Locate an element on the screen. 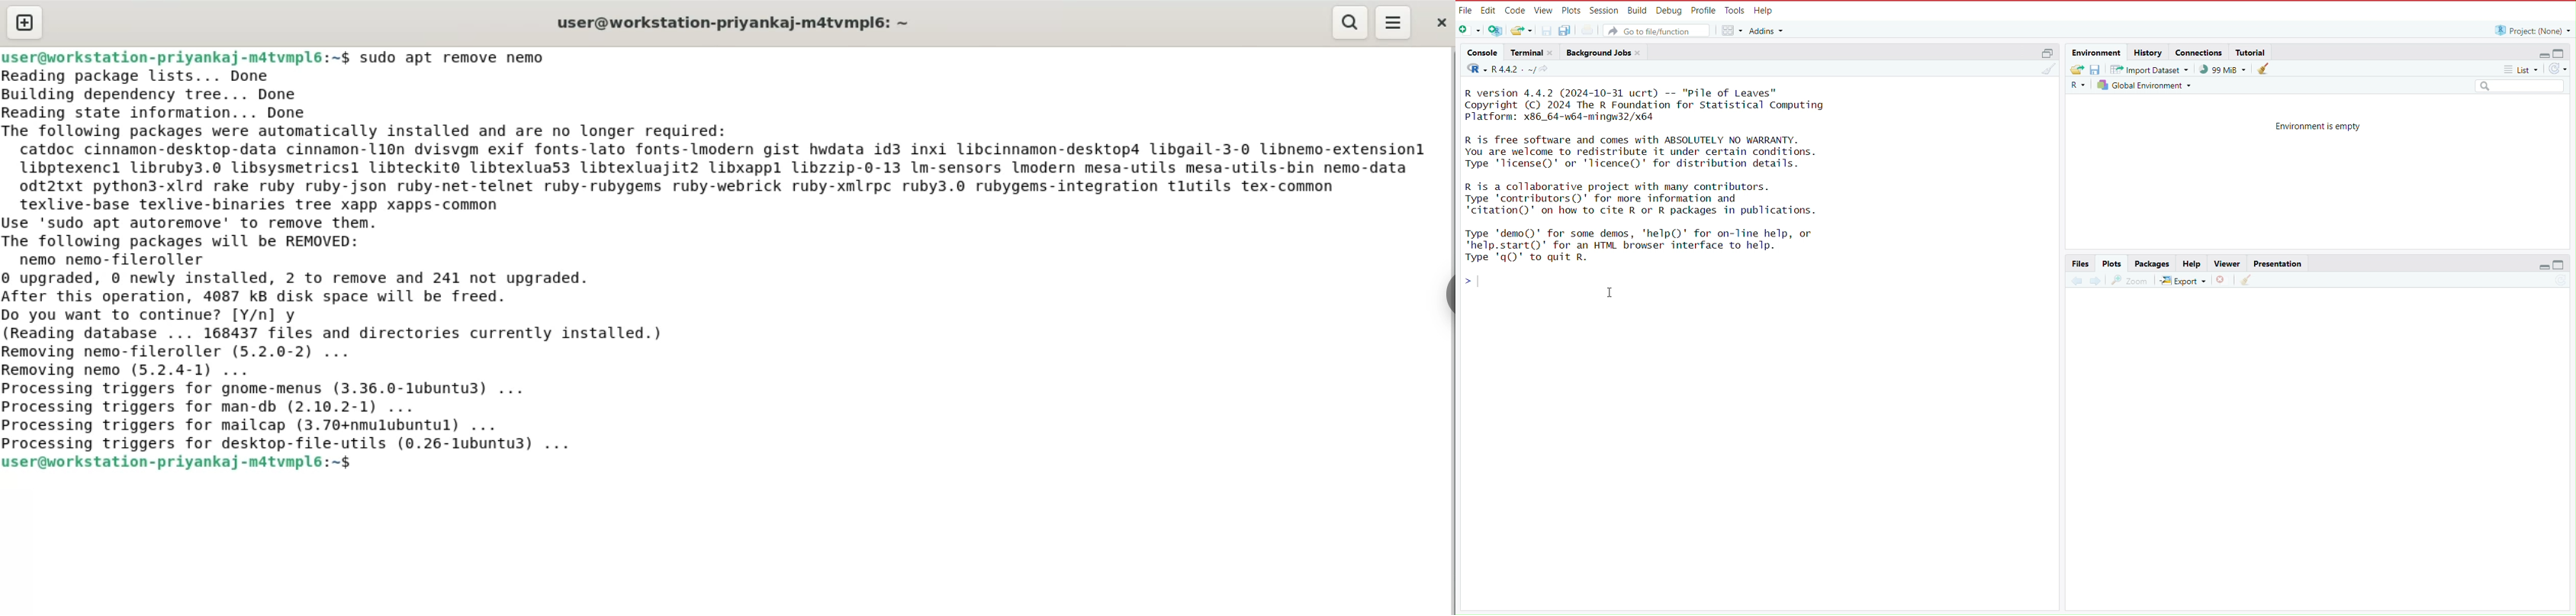 The image size is (2576, 616). clear all plots is located at coordinates (2245, 282).